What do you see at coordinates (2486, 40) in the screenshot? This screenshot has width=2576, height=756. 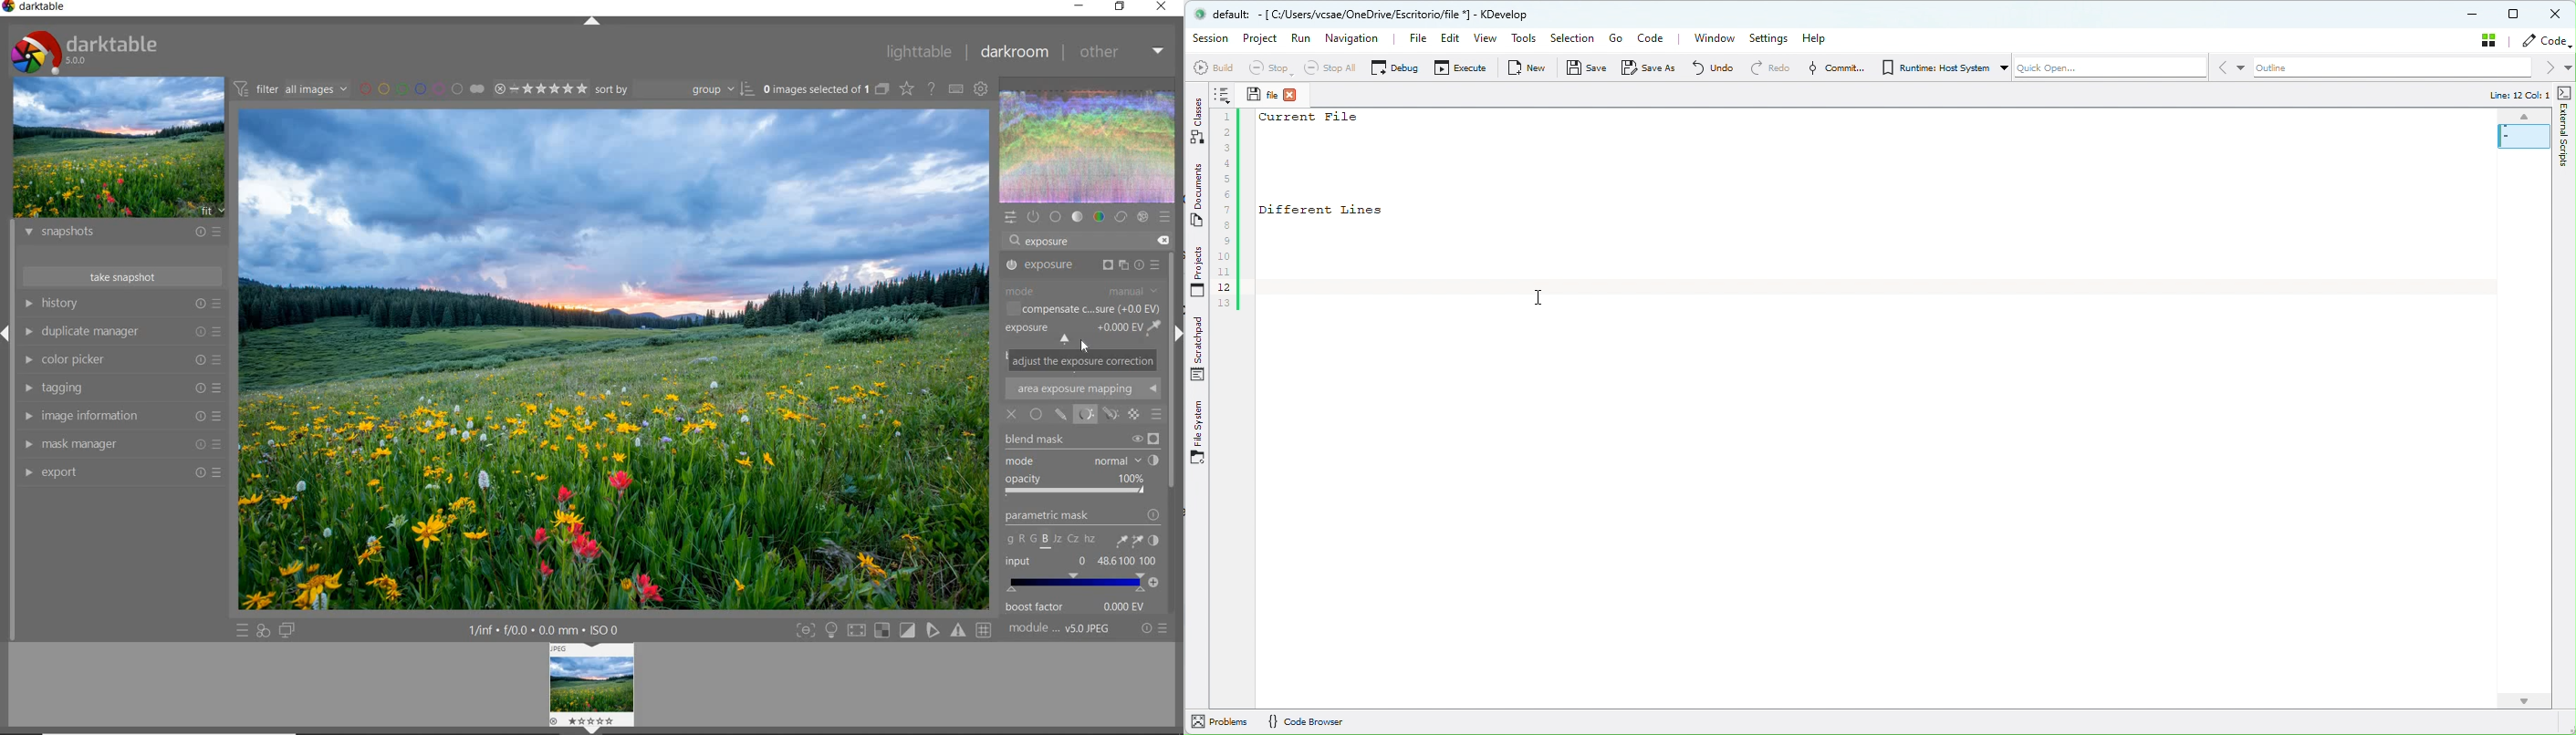 I see `Stash` at bounding box center [2486, 40].